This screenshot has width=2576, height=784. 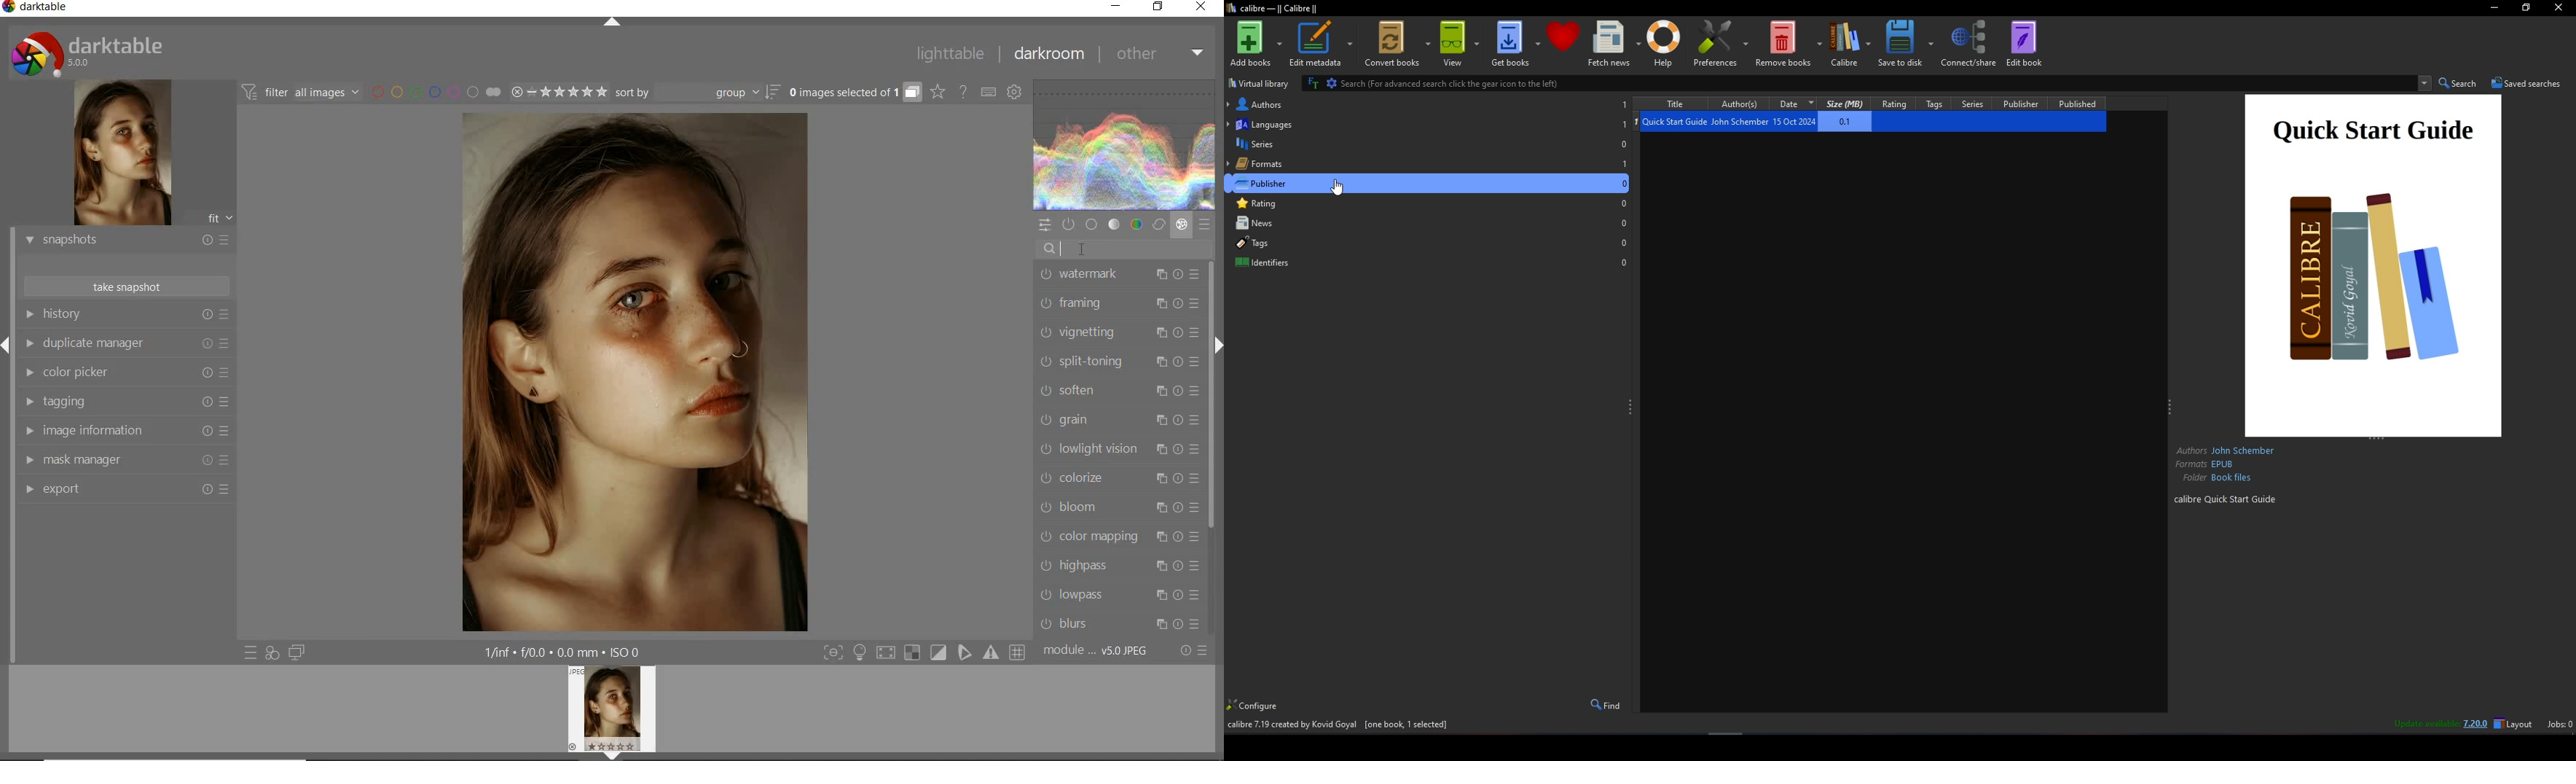 What do you see at coordinates (1117, 450) in the screenshot?
I see `lowlight vision` at bounding box center [1117, 450].